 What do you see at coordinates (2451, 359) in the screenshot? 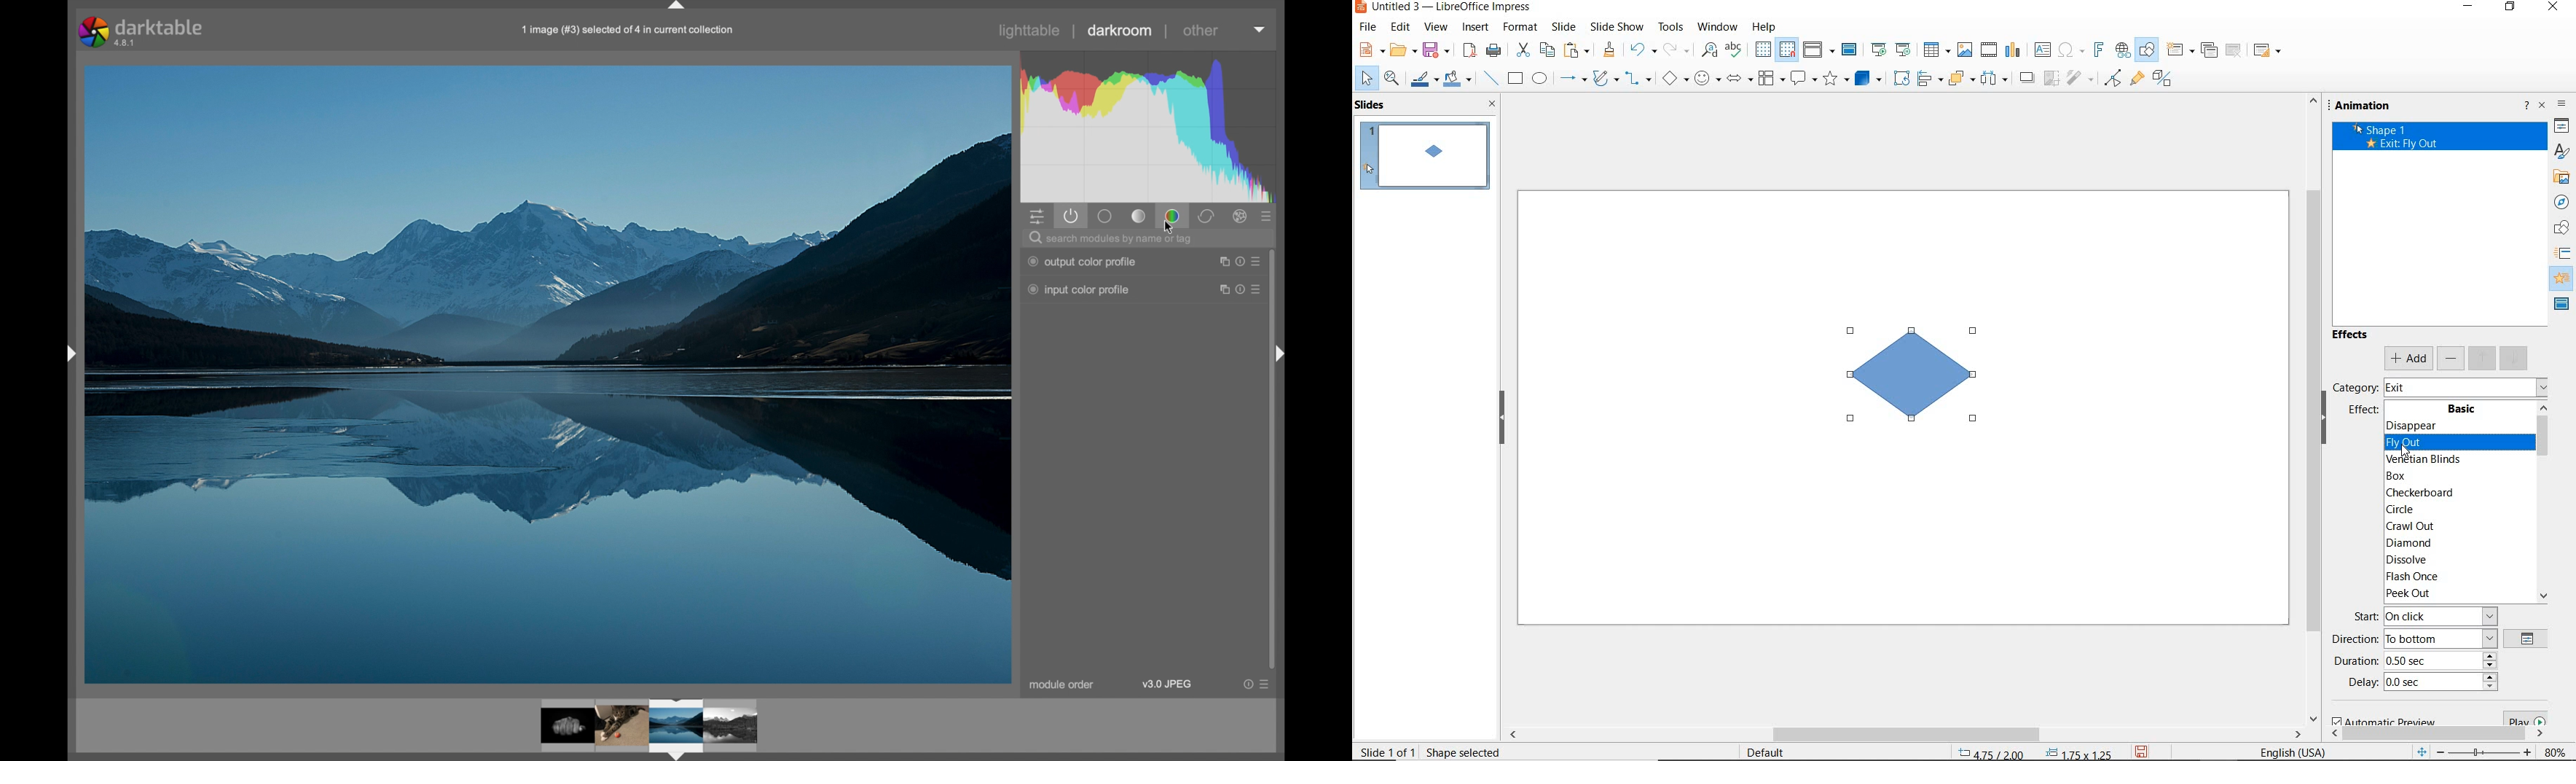
I see `remove effect` at bounding box center [2451, 359].